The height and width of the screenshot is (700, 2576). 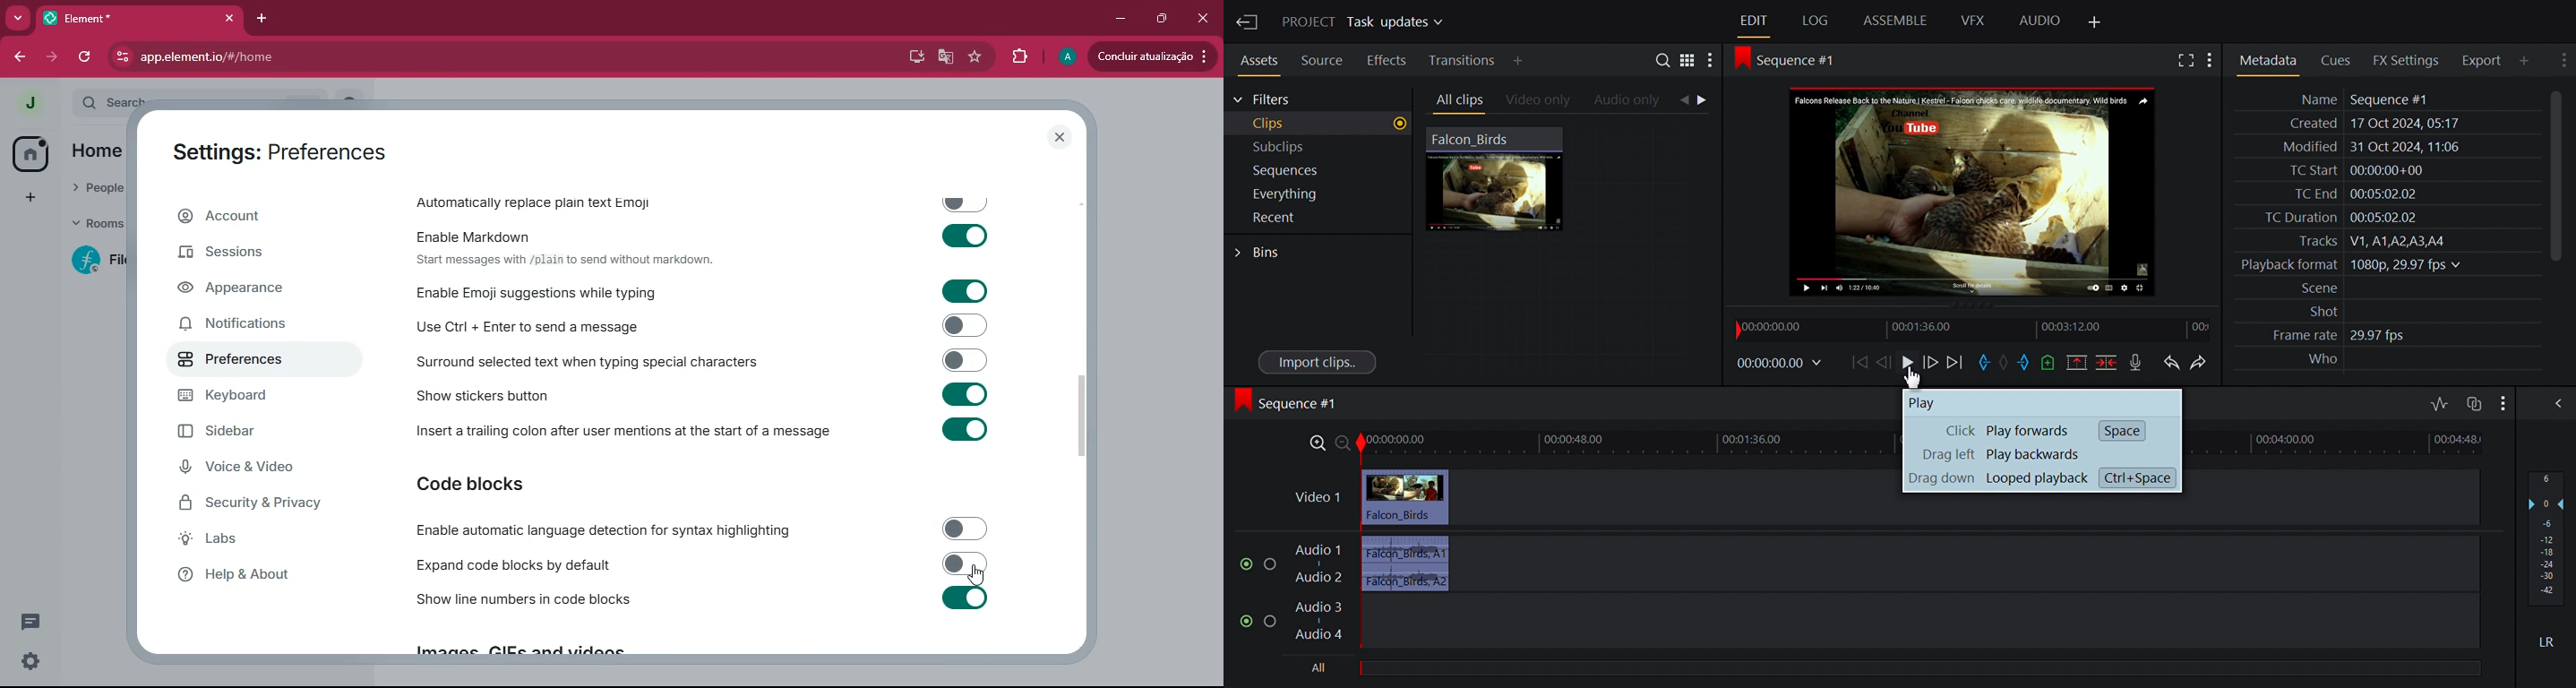 I want to click on Drag left, so click(x=1944, y=456).